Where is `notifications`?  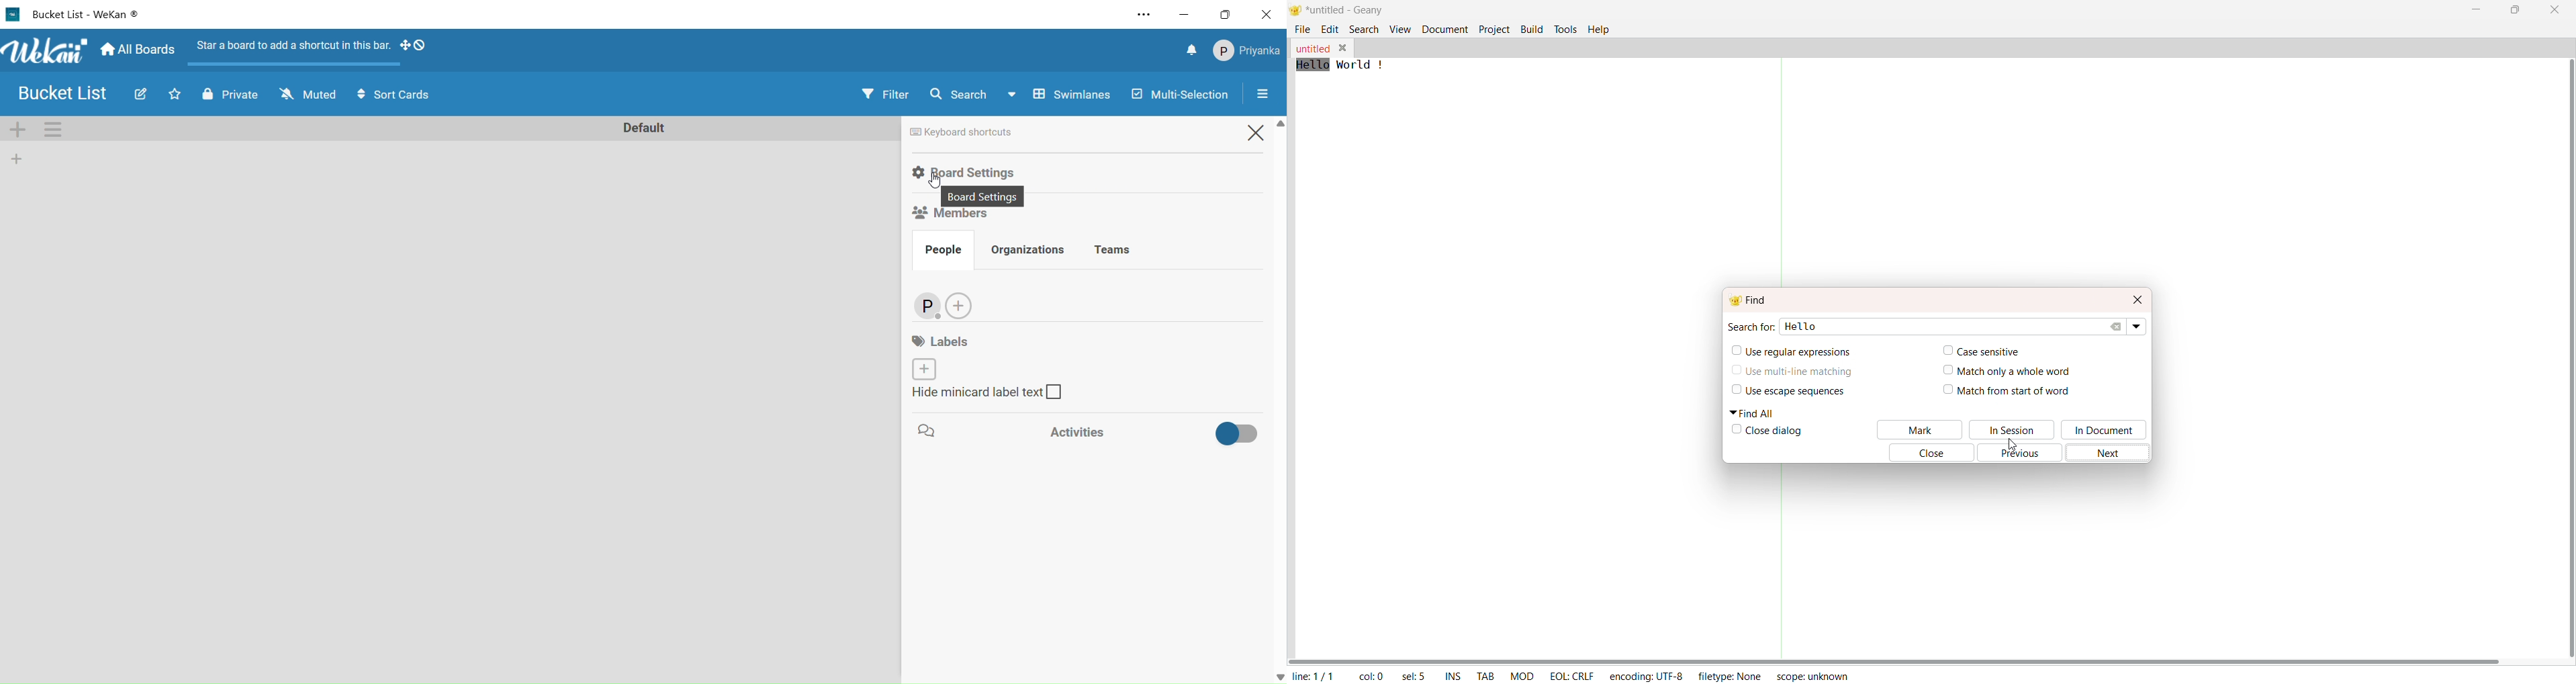 notifications is located at coordinates (1192, 50).